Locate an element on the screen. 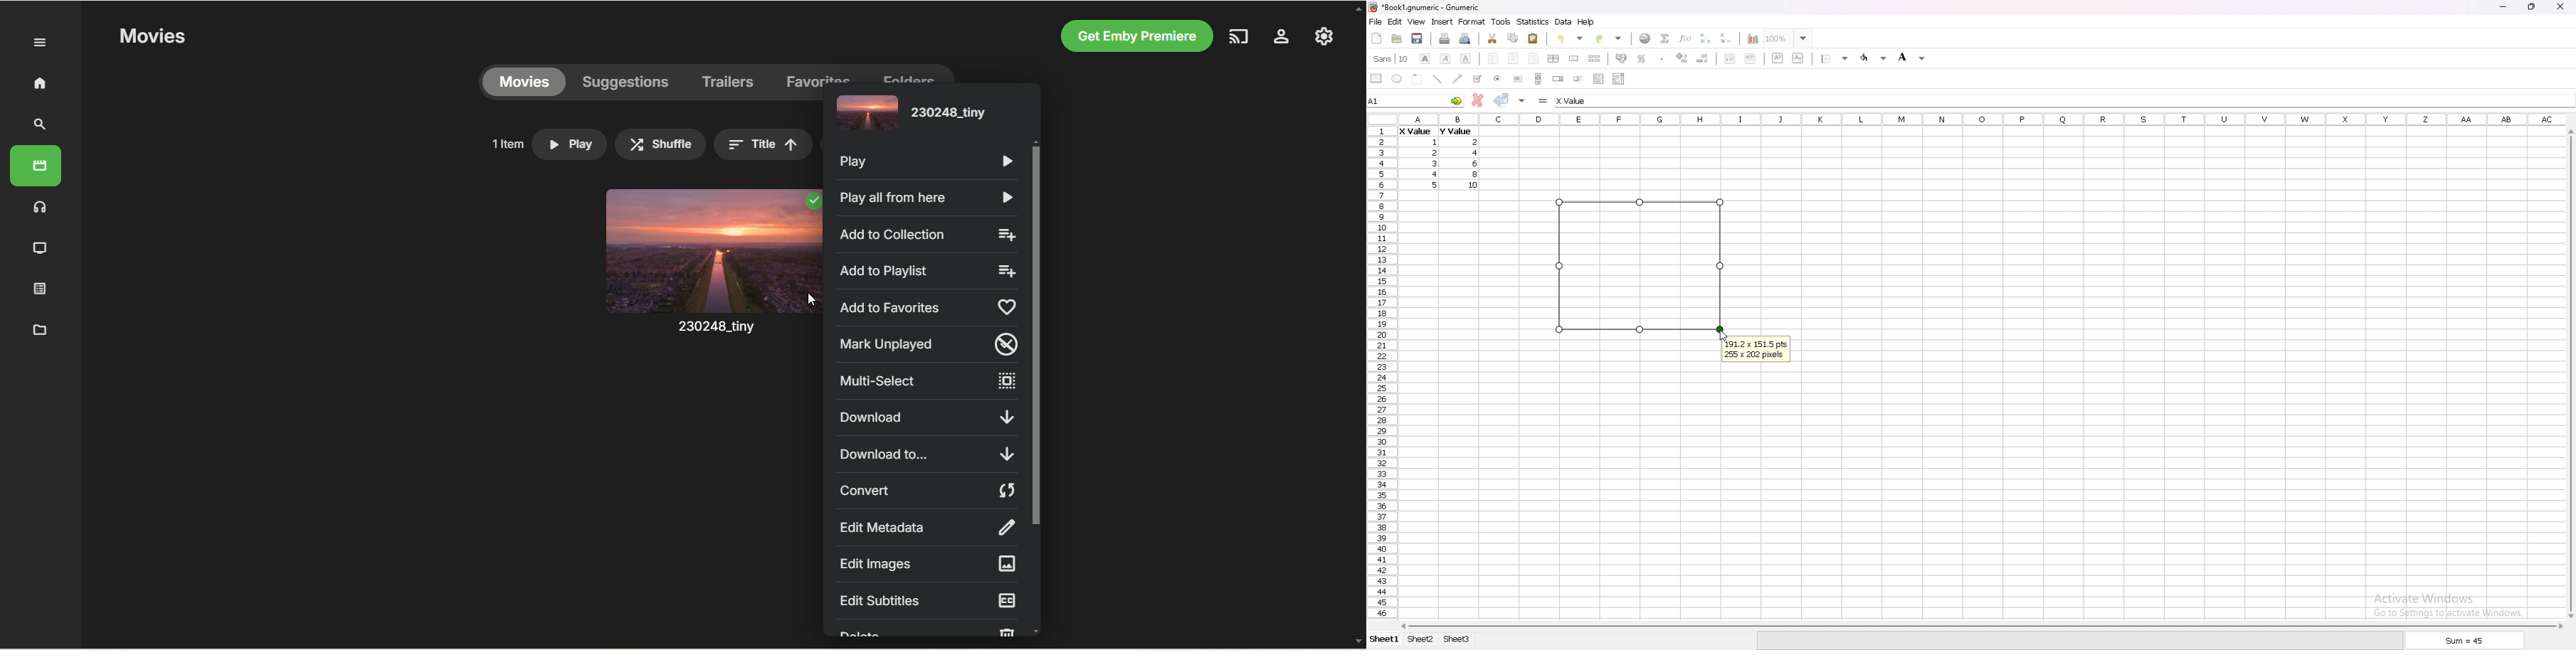  add to playlist is located at coordinates (929, 272).